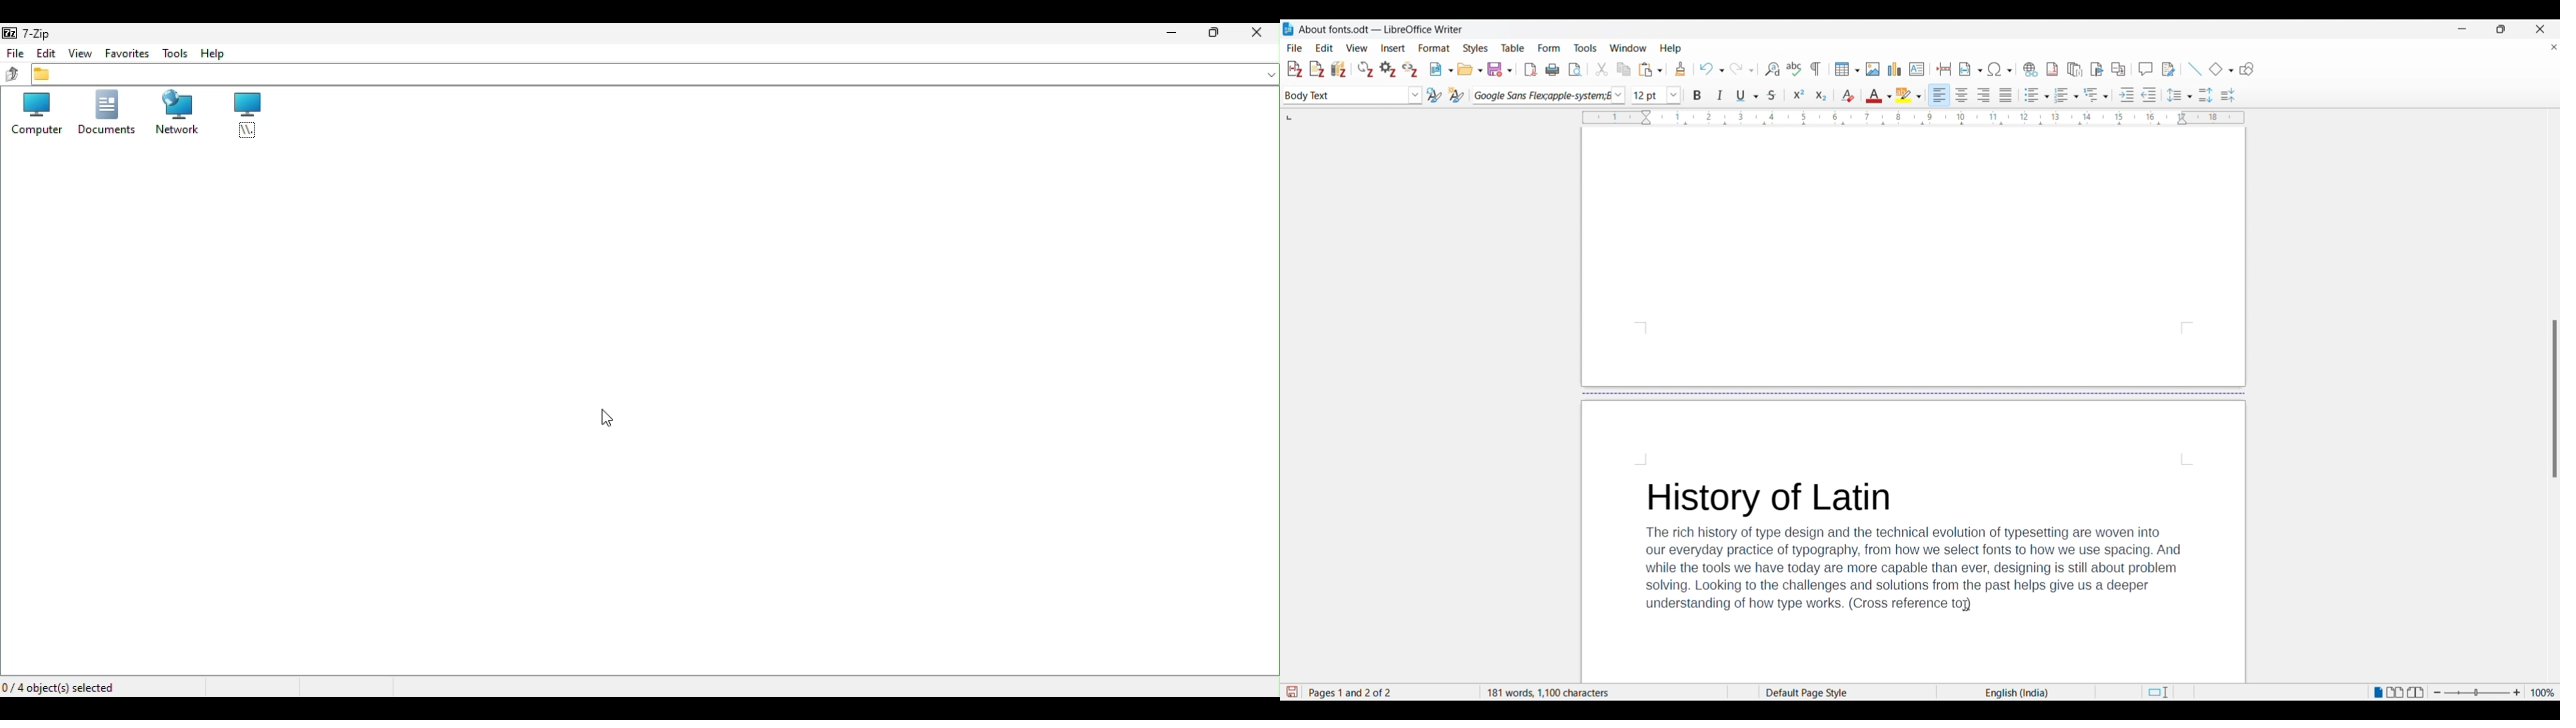 This screenshot has width=2576, height=728. Describe the element at coordinates (2118, 69) in the screenshot. I see `Insert cross-reference` at that location.